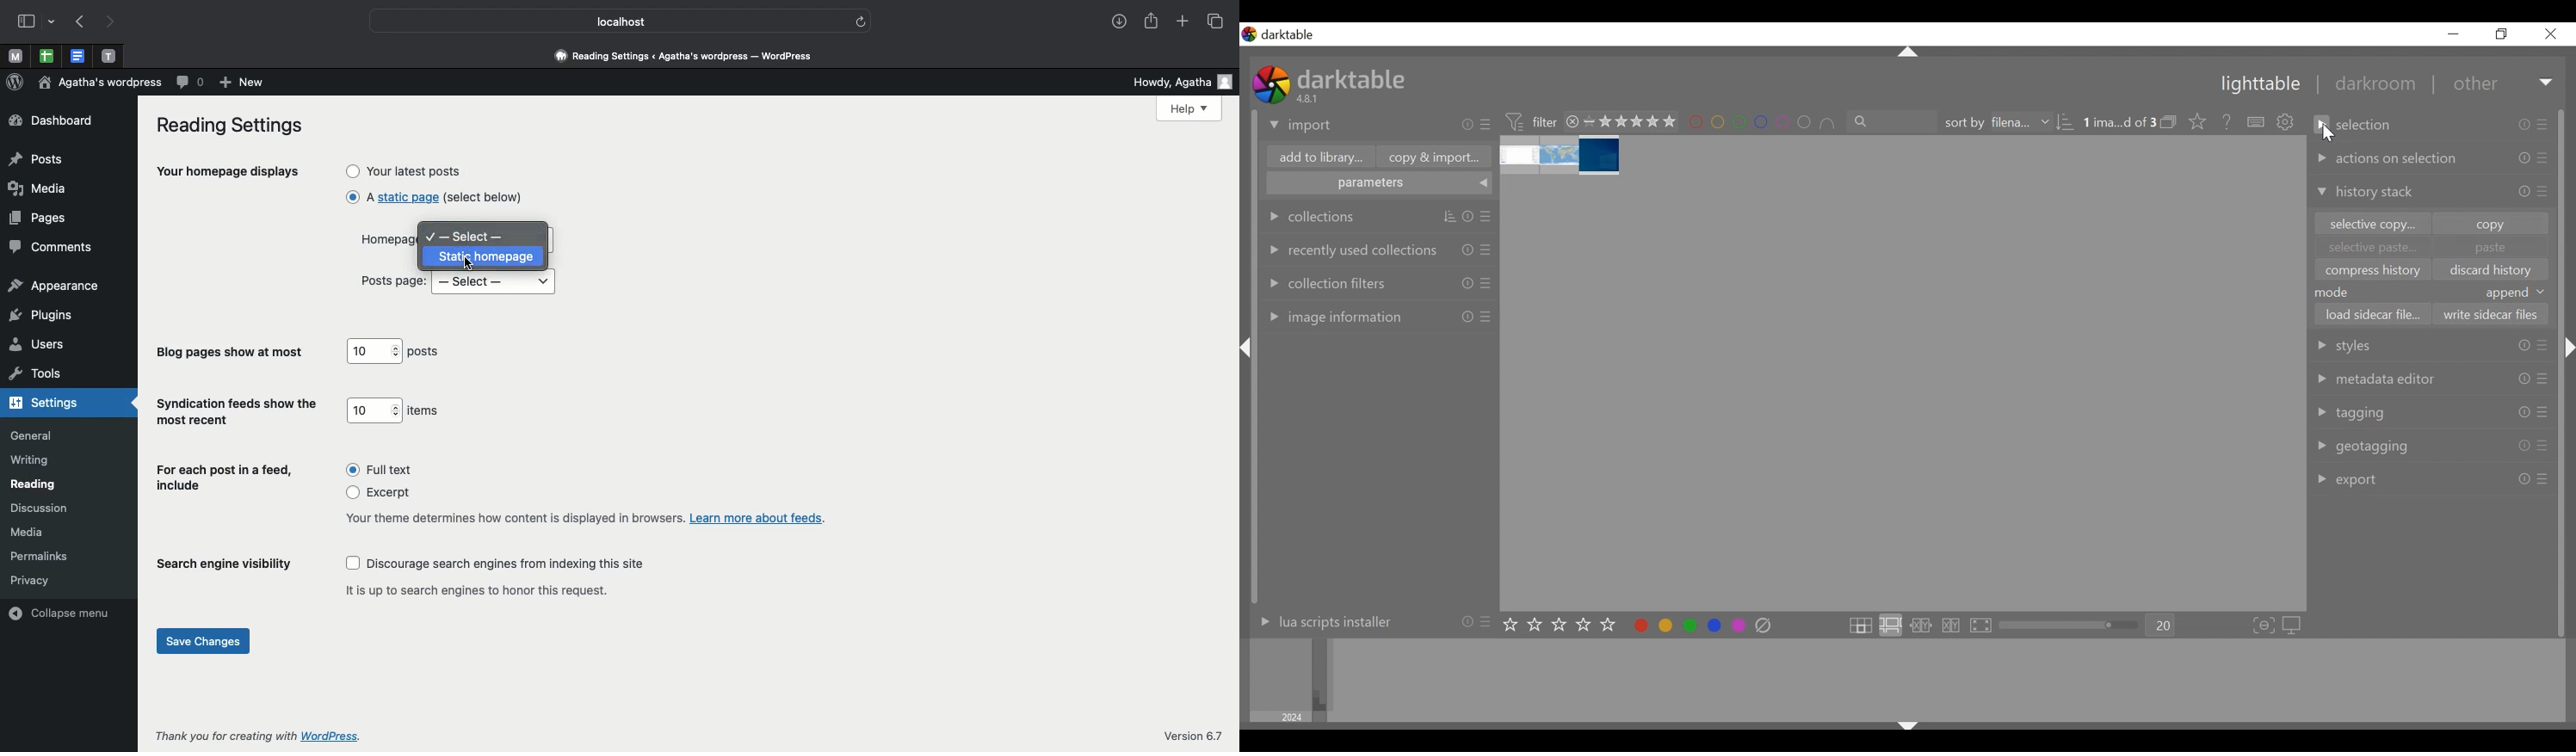 Image resolution: width=2576 pixels, height=756 pixels. I want to click on info, so click(1466, 620).